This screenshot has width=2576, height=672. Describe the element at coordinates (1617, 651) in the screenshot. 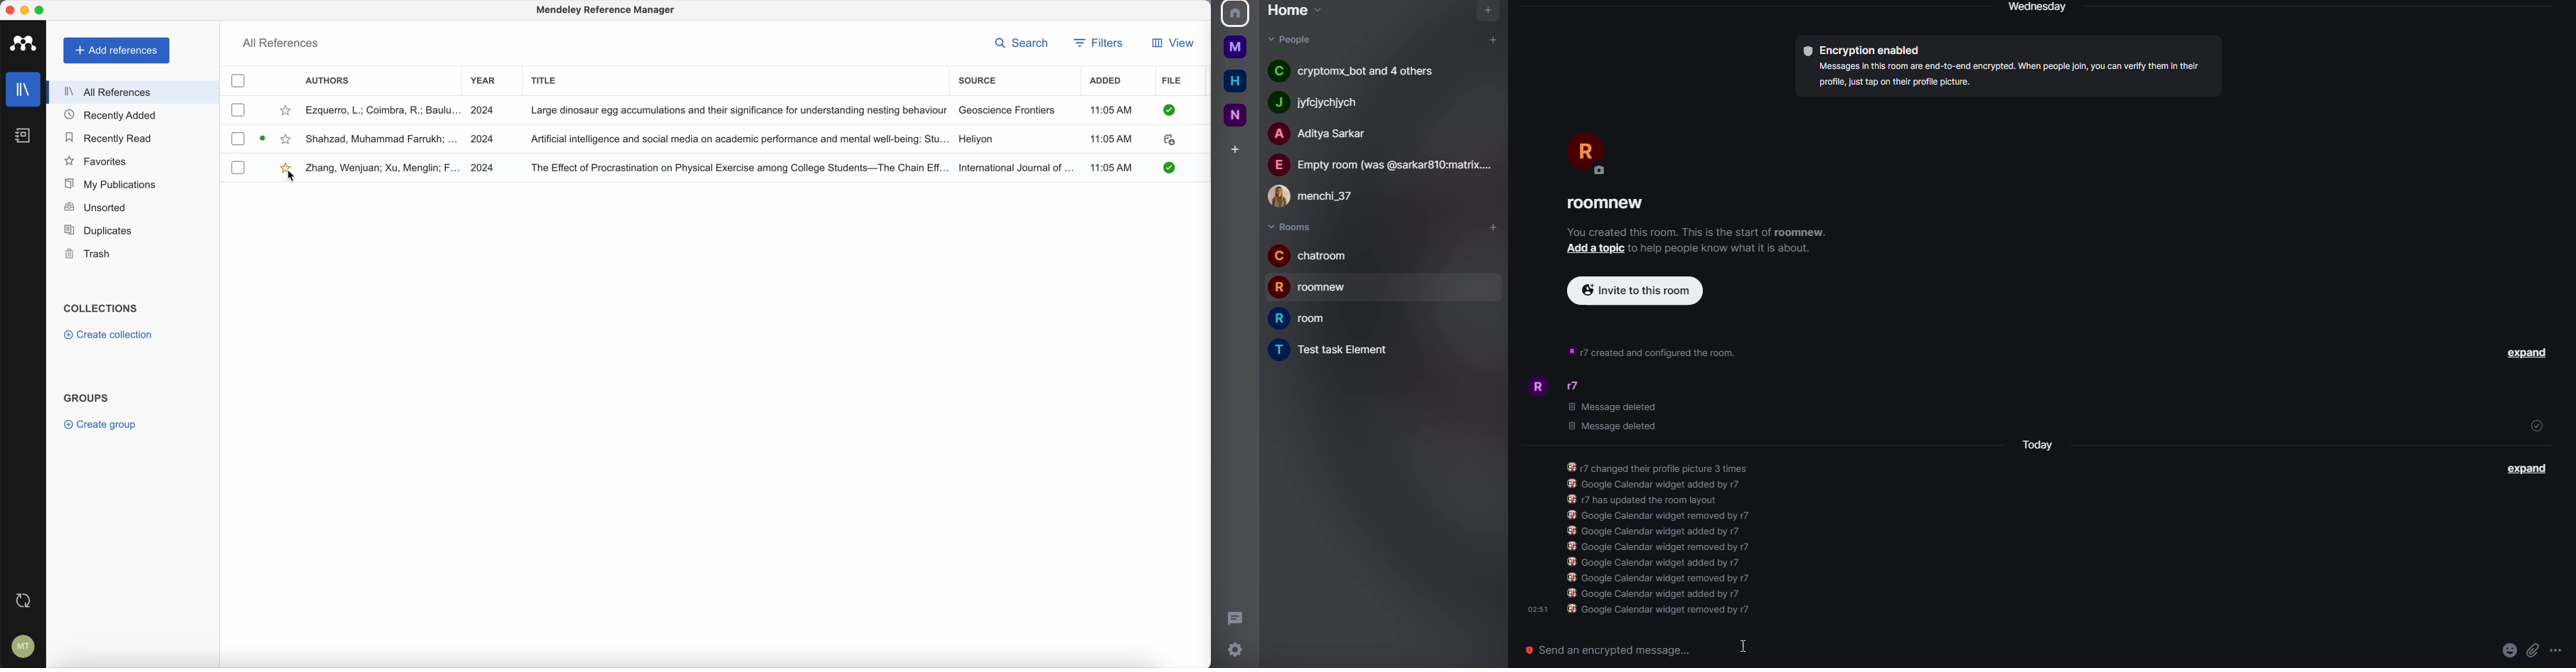

I see `send an encrypted message` at that location.